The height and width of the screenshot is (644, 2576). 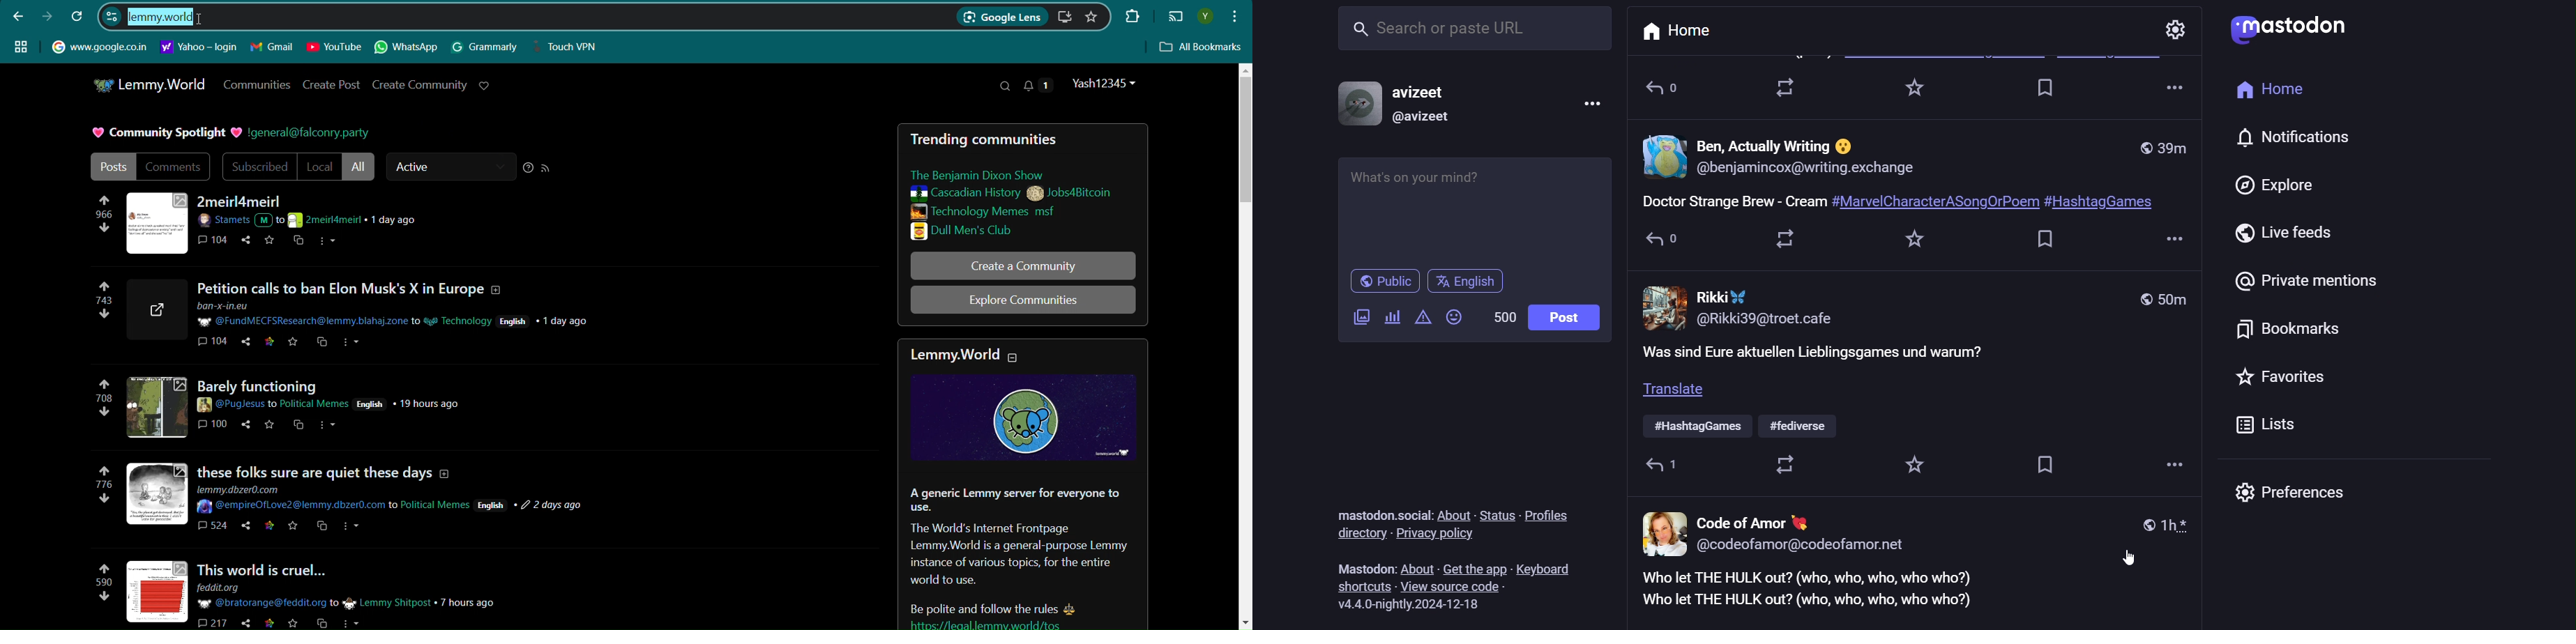 What do you see at coordinates (1562, 318) in the screenshot?
I see `post` at bounding box center [1562, 318].